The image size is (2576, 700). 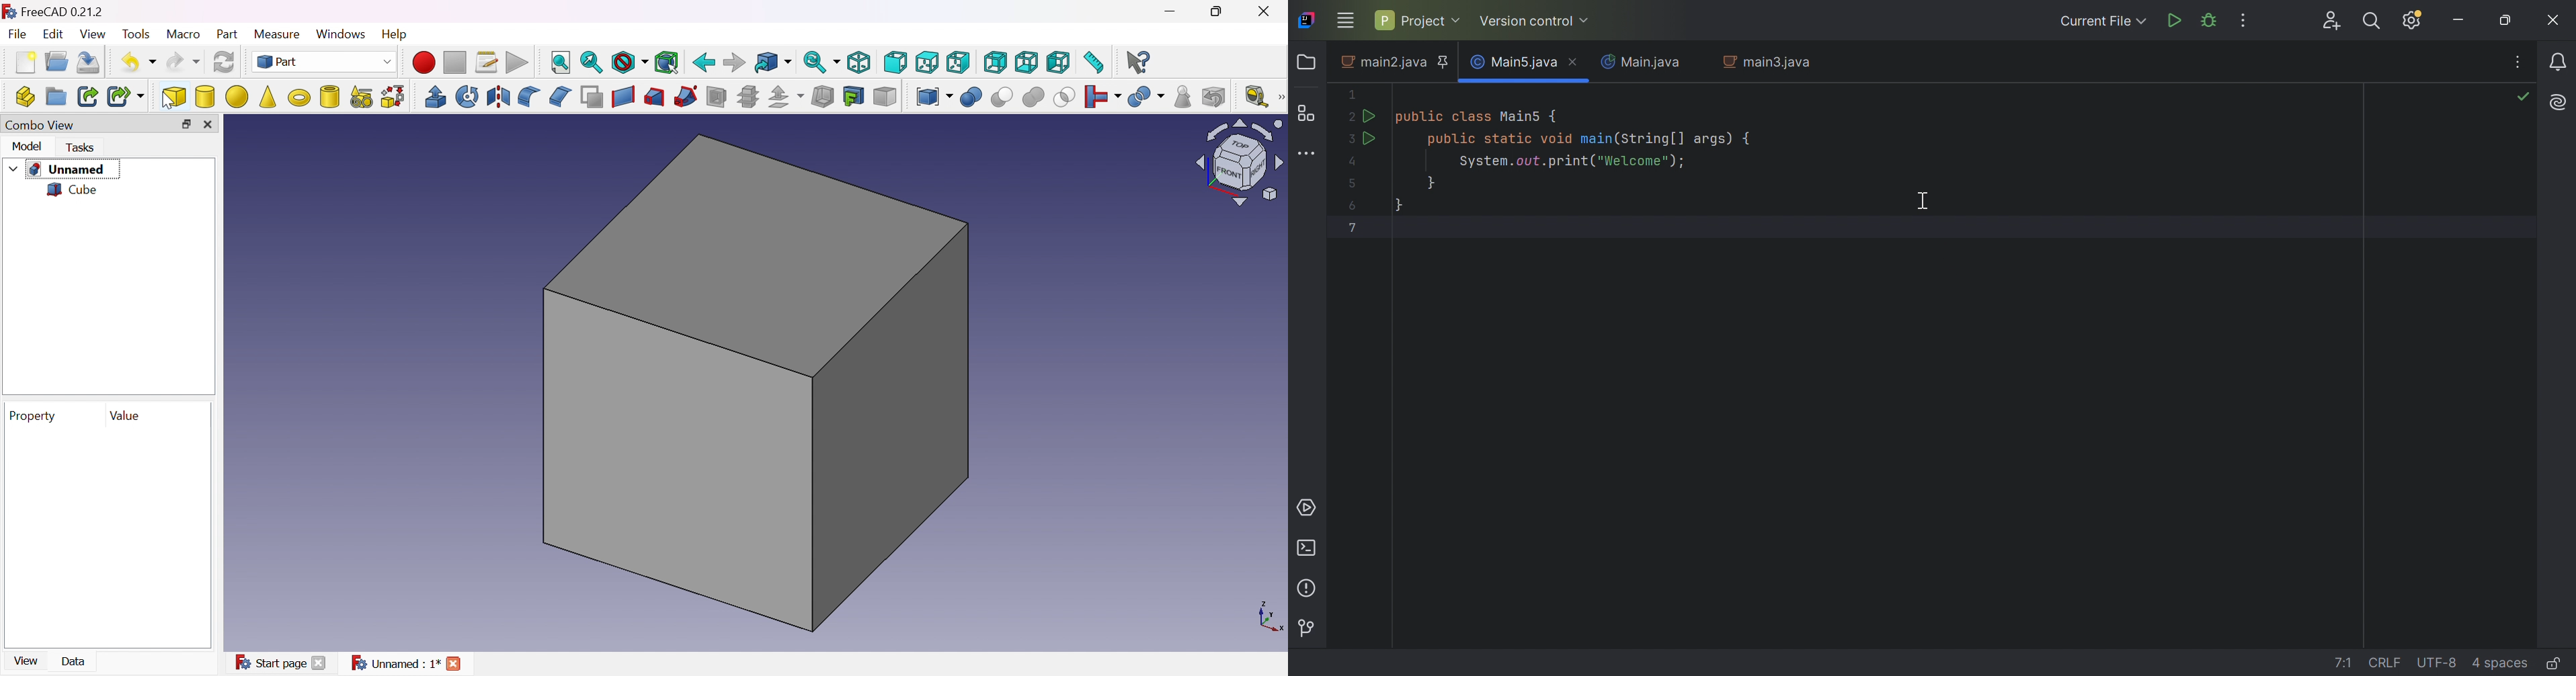 What do you see at coordinates (12, 168) in the screenshot?
I see `Drop down` at bounding box center [12, 168].